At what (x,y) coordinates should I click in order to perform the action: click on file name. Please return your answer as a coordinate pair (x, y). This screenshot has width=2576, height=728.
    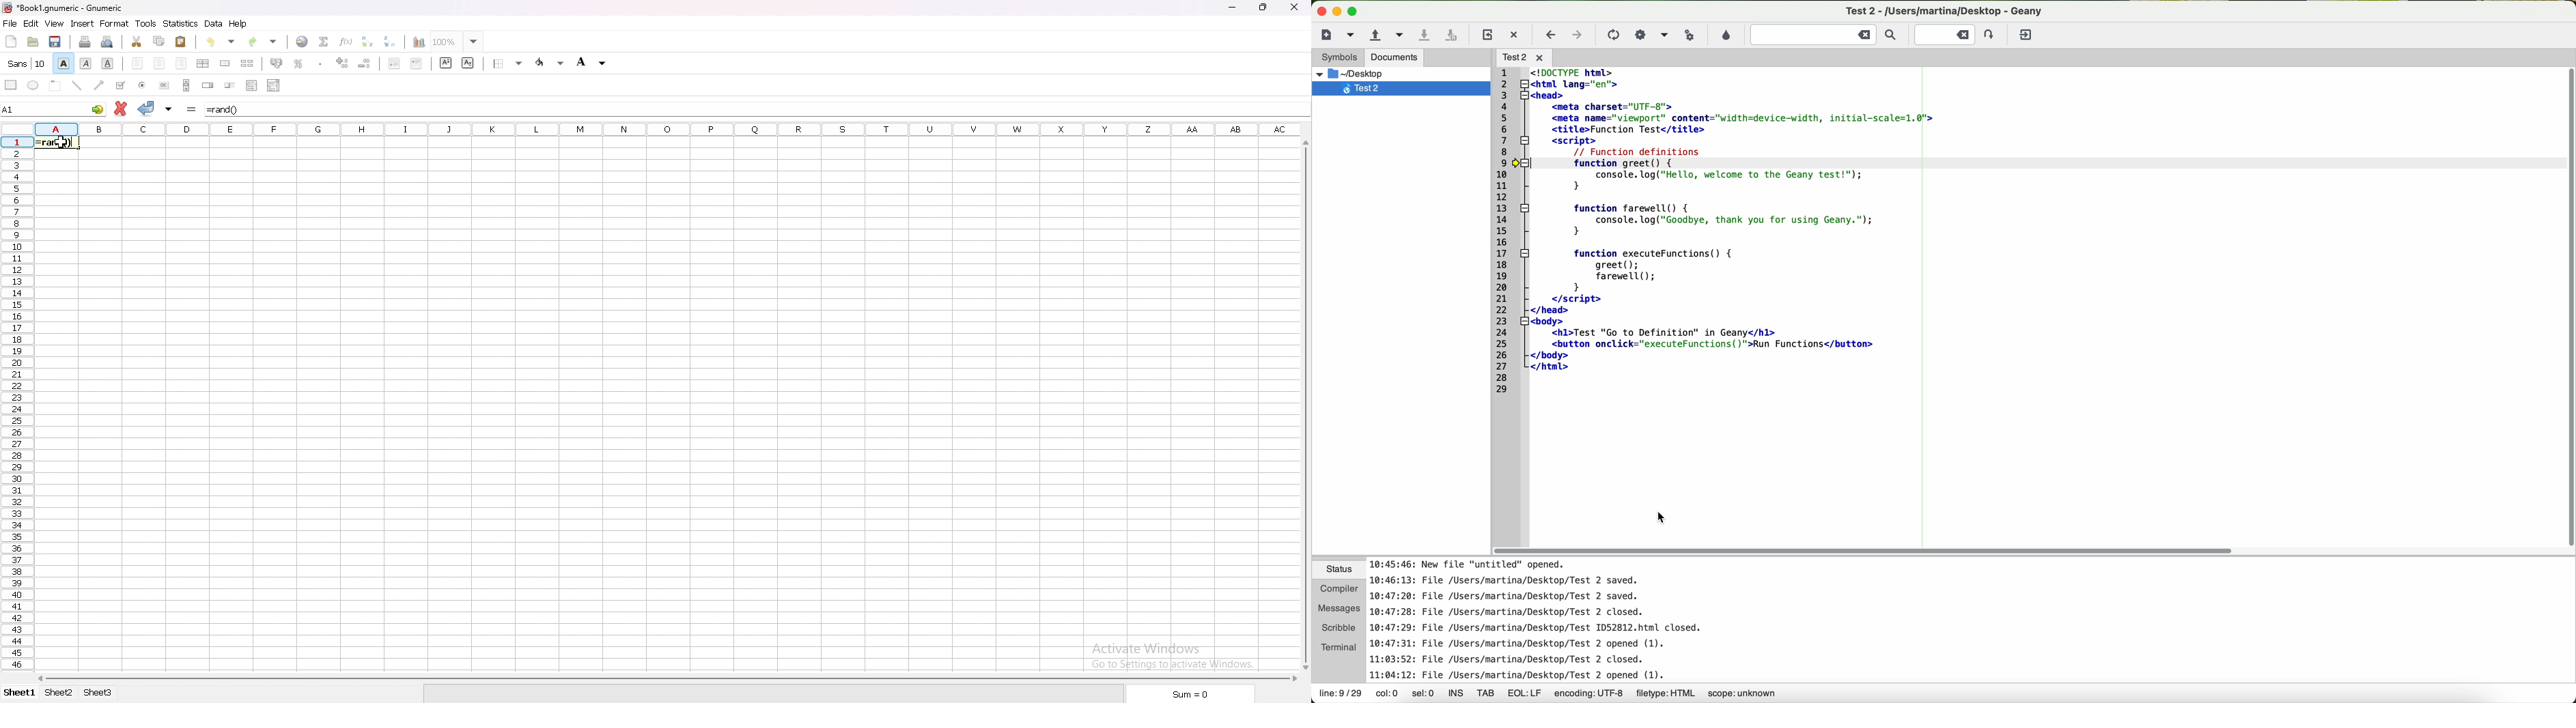
    Looking at the image, I should click on (63, 8).